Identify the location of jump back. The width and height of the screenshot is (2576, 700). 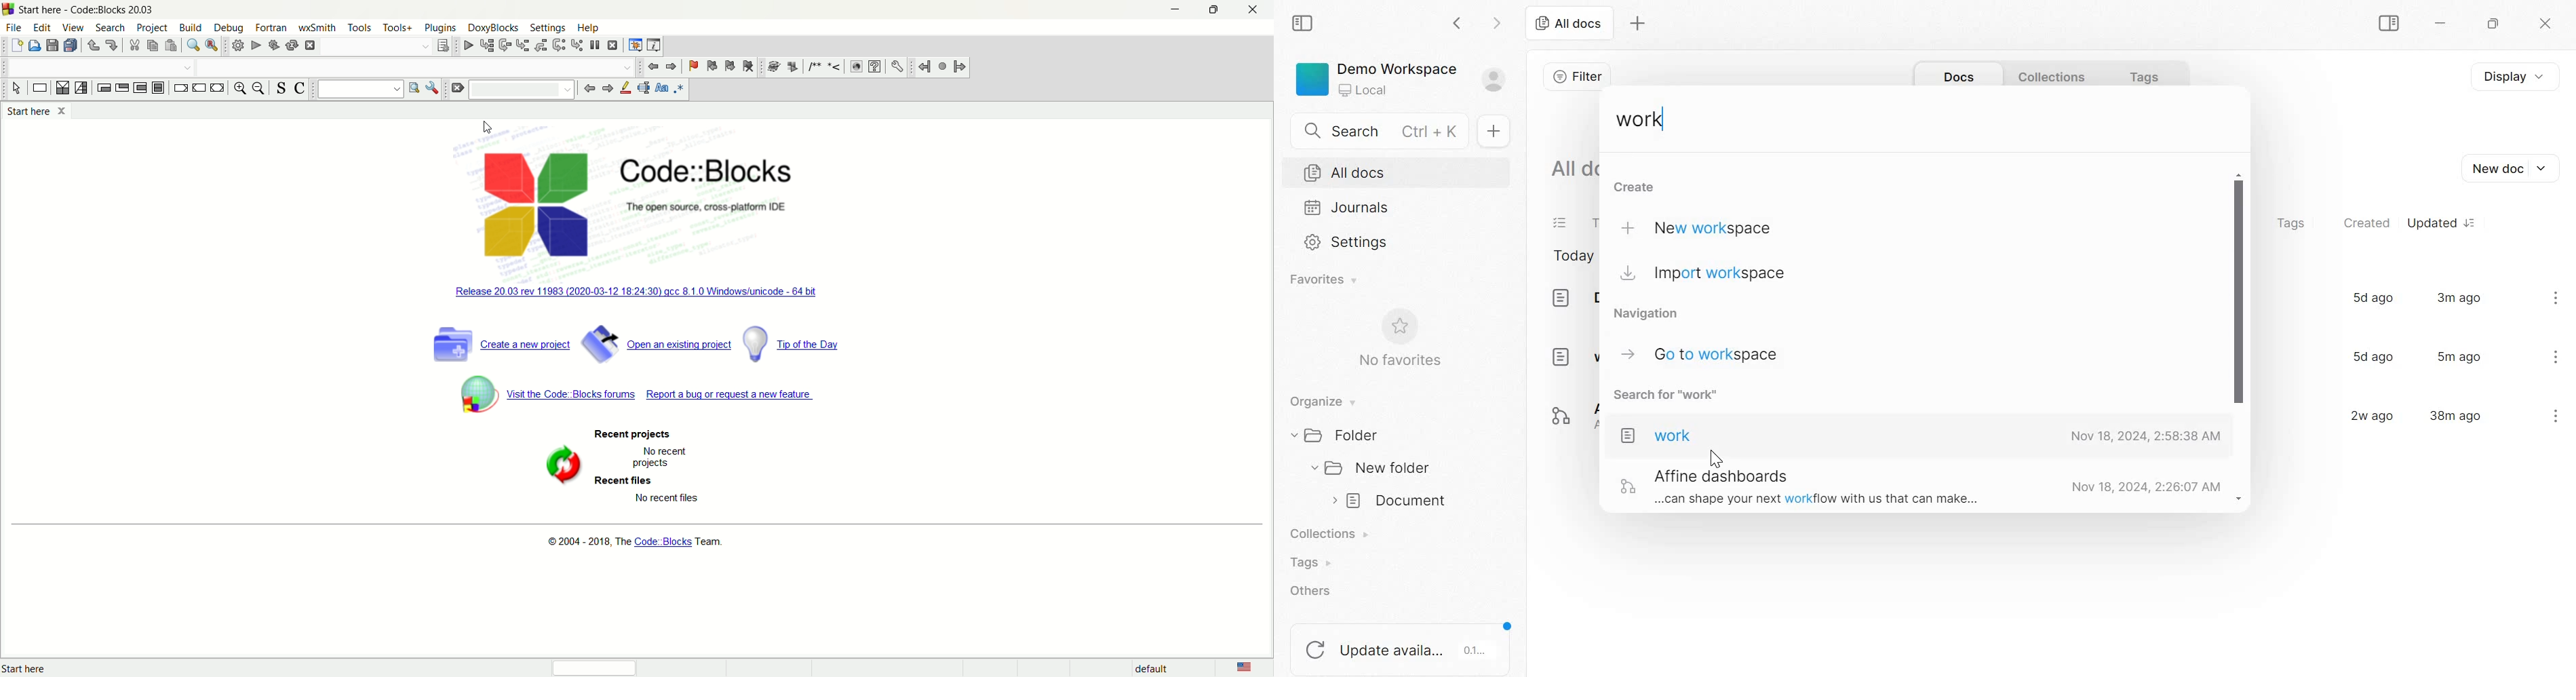
(924, 67).